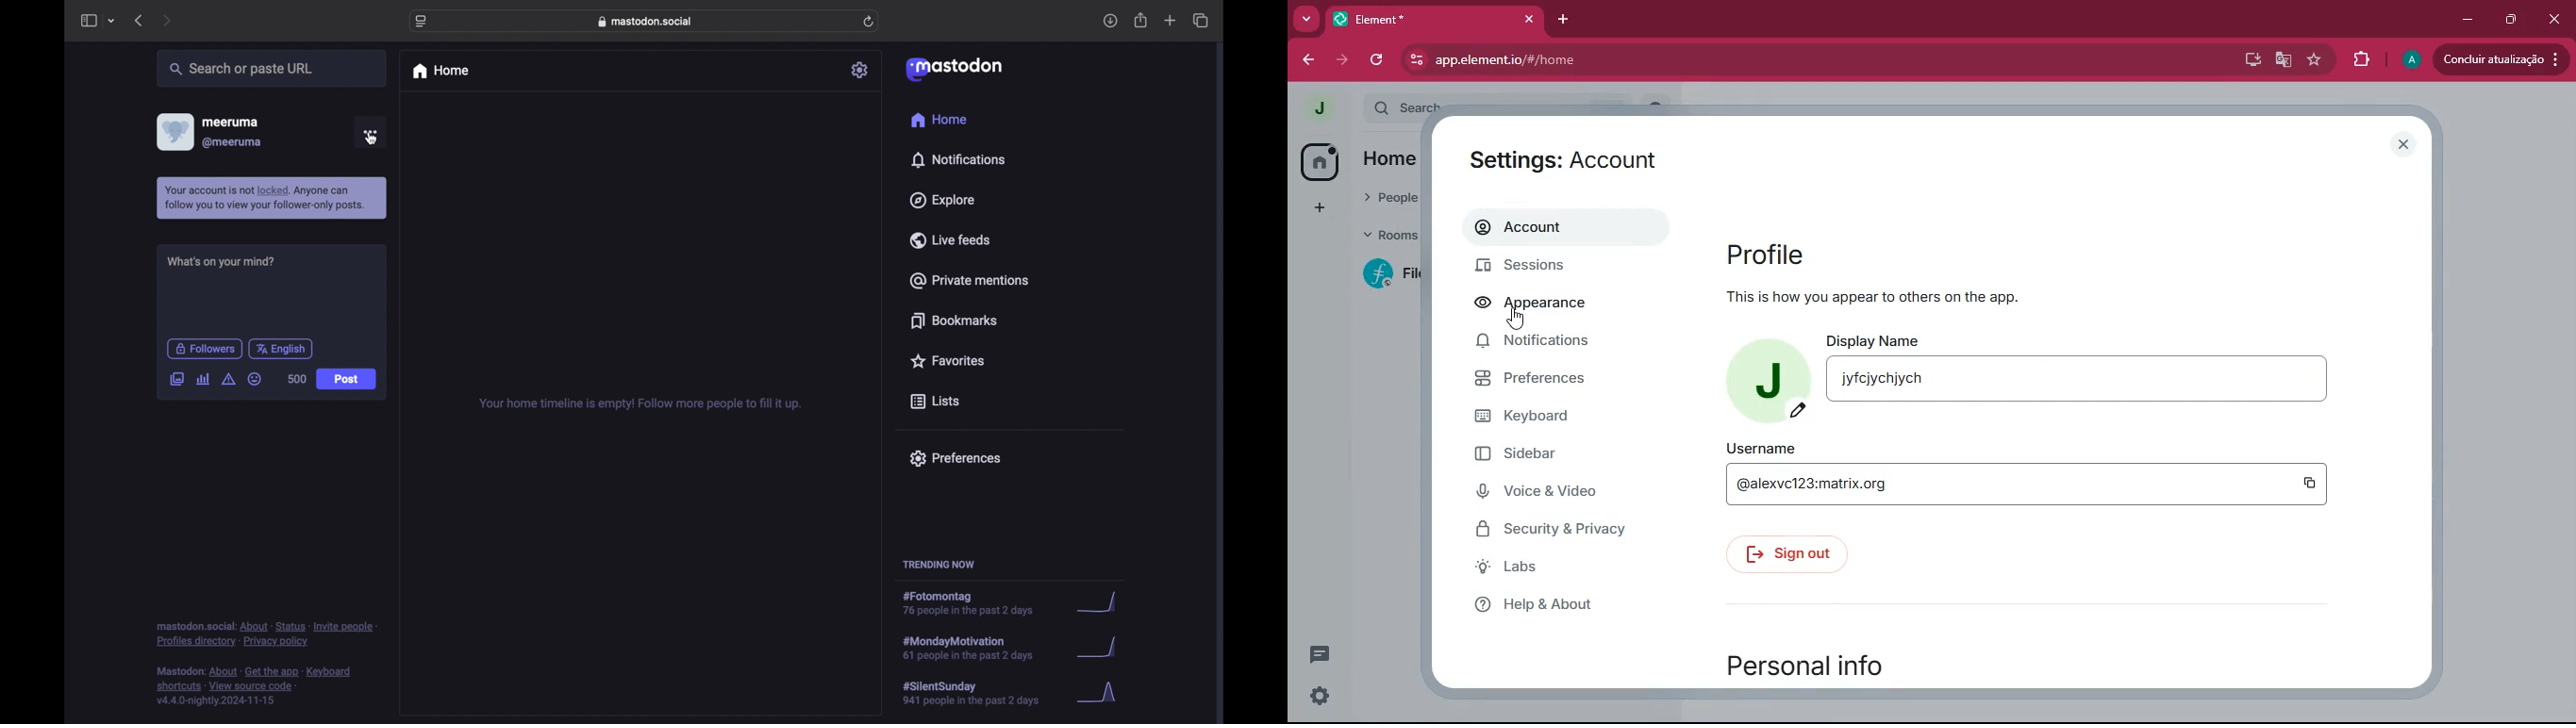  I want to click on settings, so click(861, 70).